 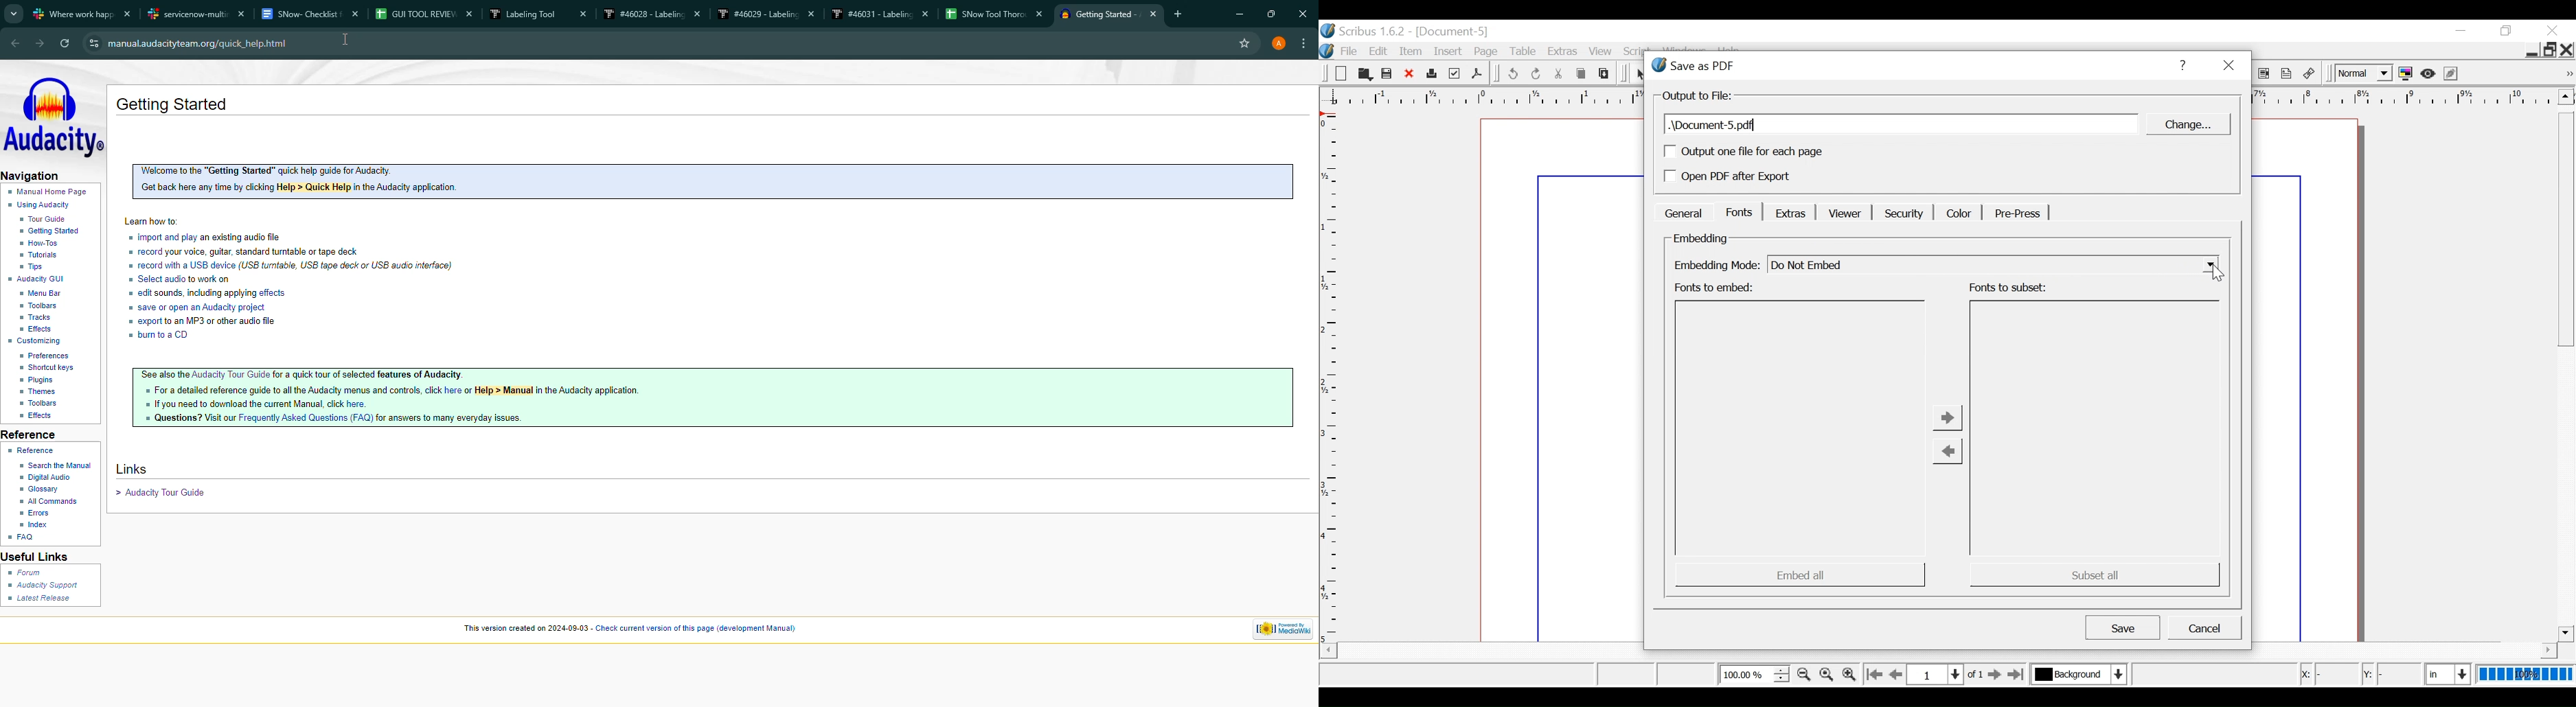 I want to click on audacity support, so click(x=47, y=586).